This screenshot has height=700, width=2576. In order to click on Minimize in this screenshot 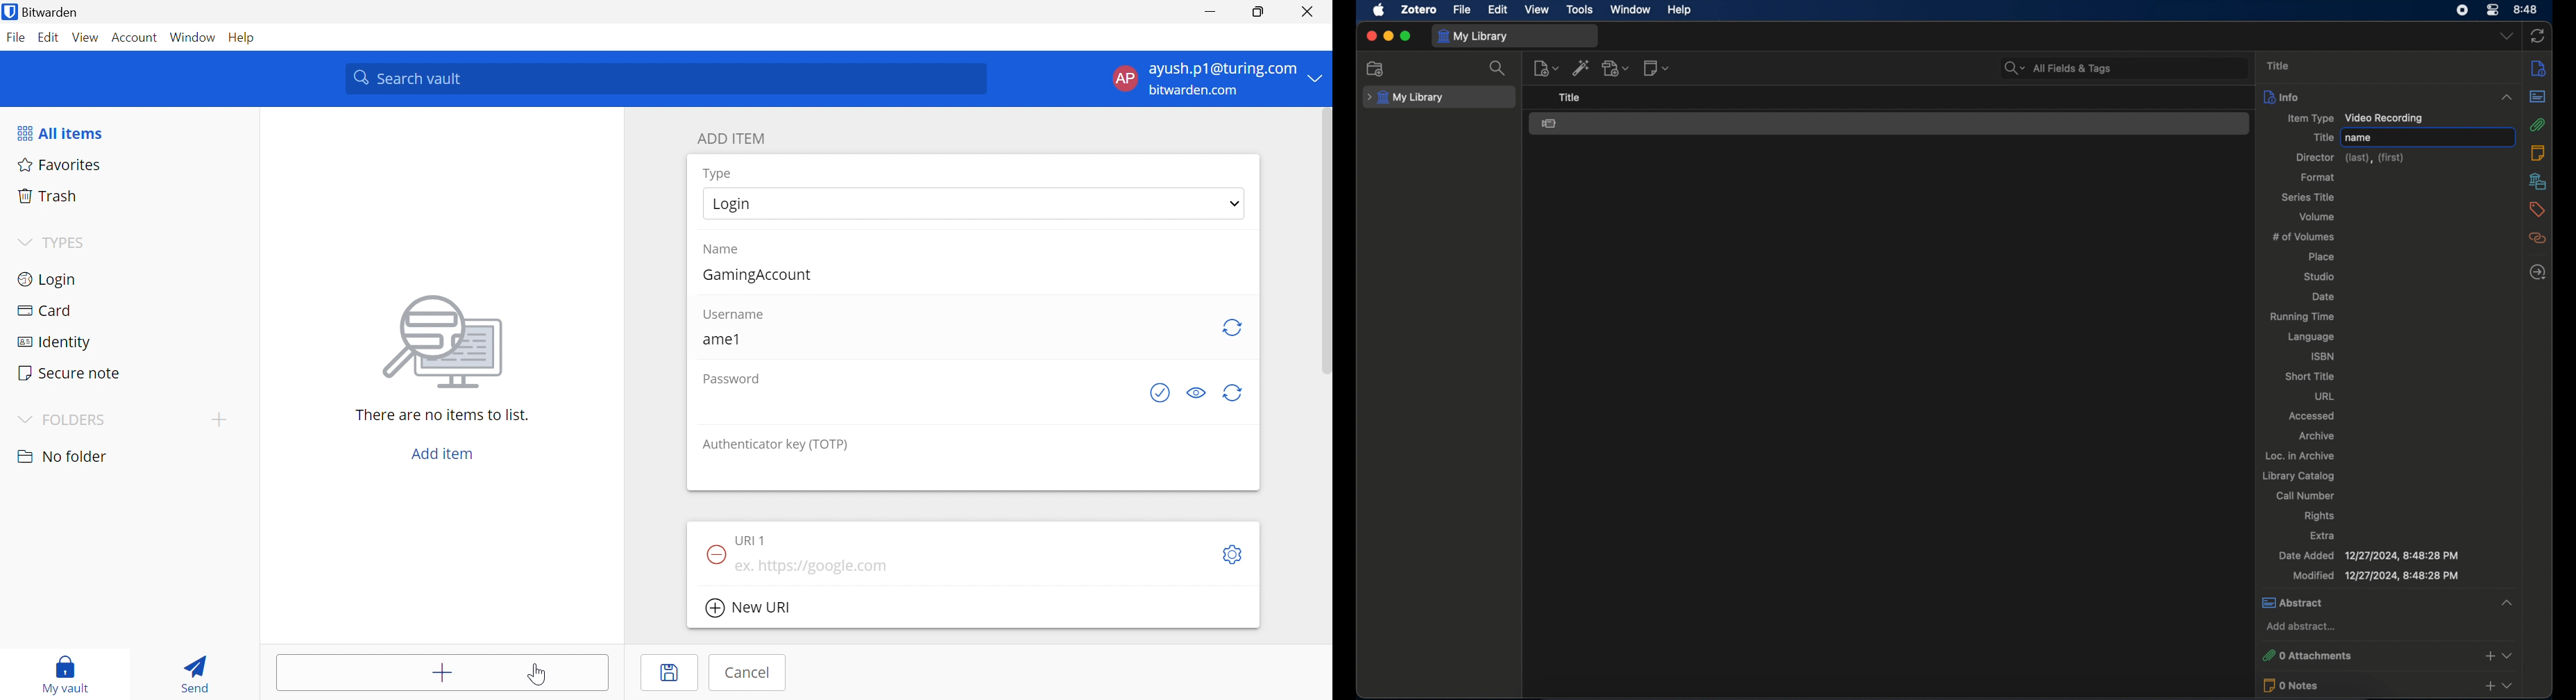, I will do `click(1210, 12)`.